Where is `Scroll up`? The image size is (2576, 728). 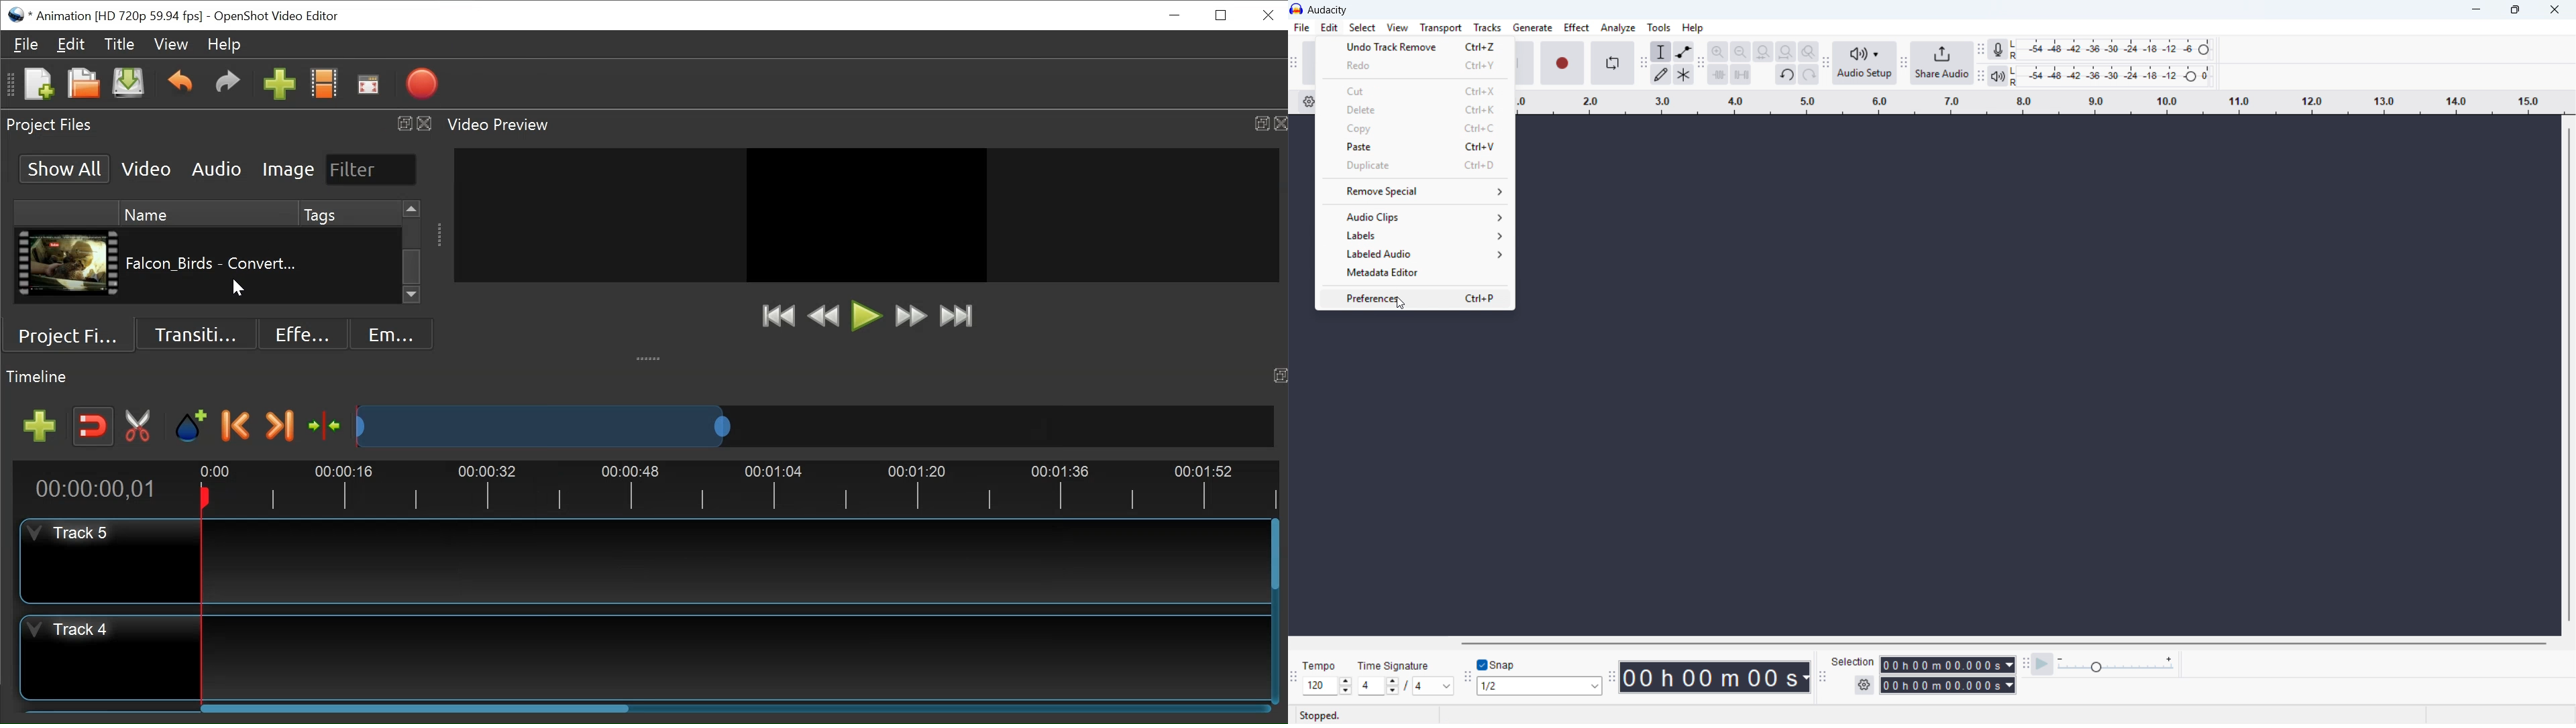 Scroll up is located at coordinates (413, 209).